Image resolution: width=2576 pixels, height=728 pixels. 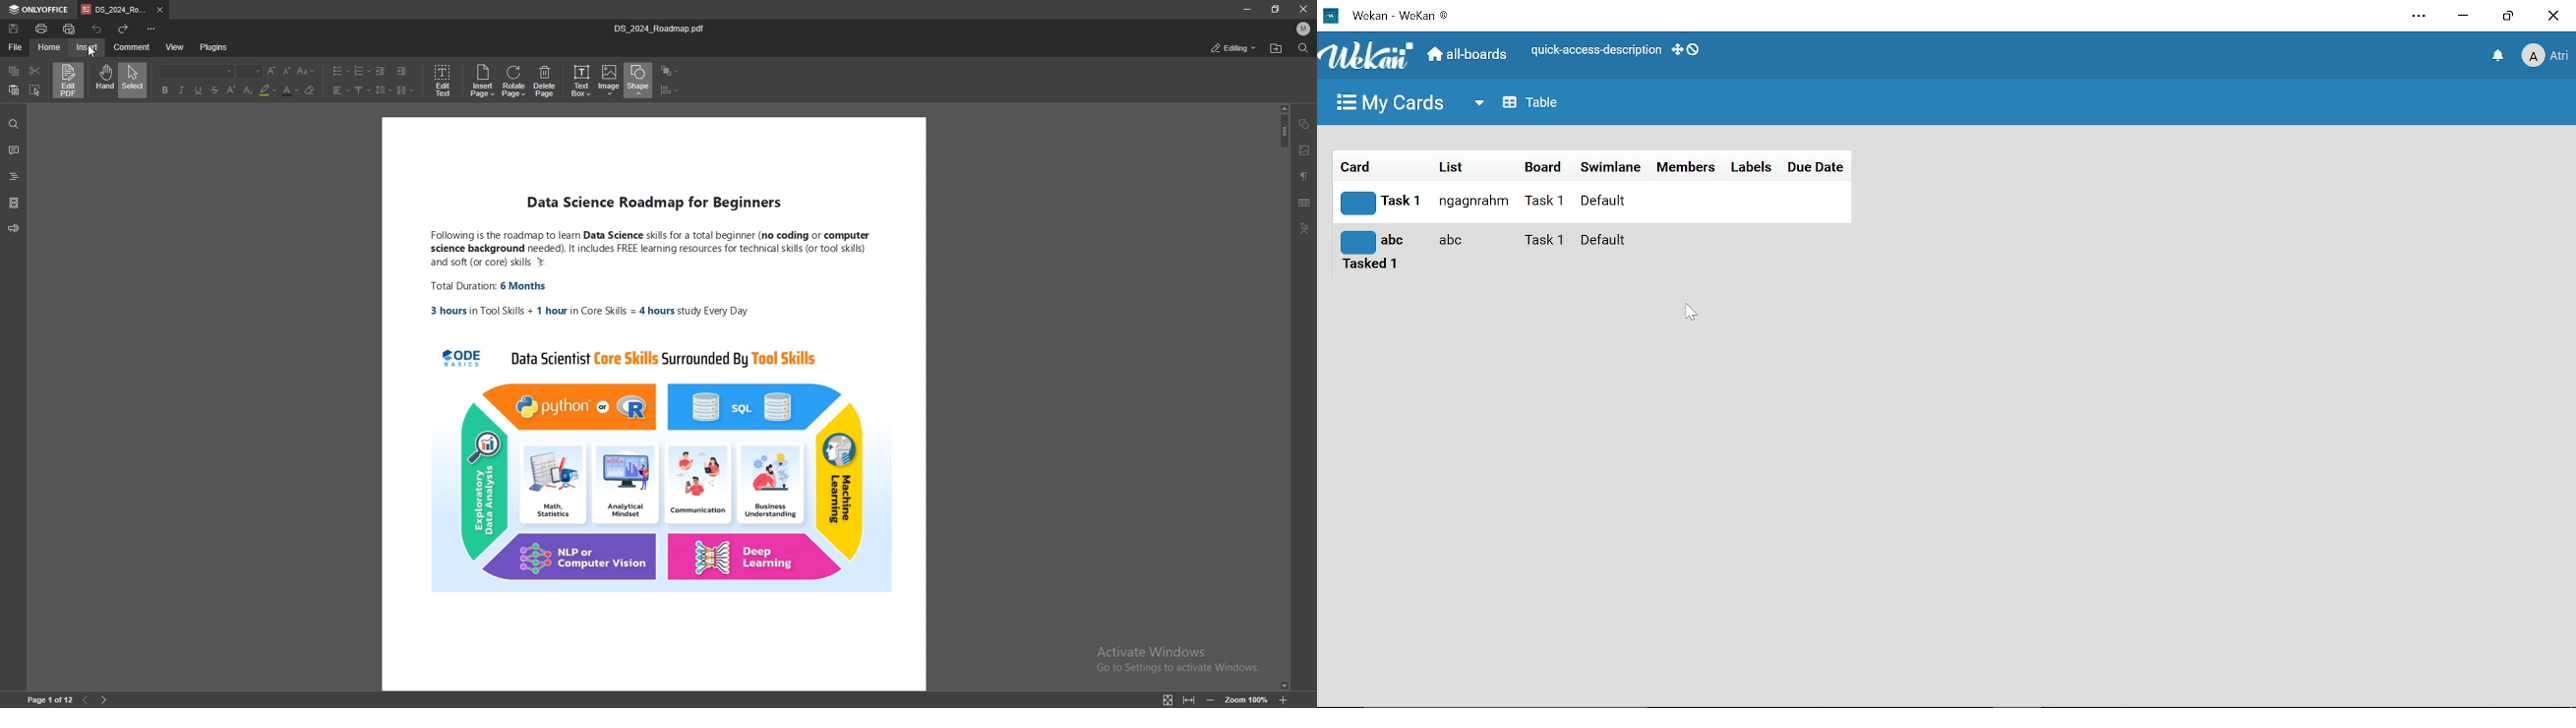 I want to click on text box, so click(x=583, y=80).